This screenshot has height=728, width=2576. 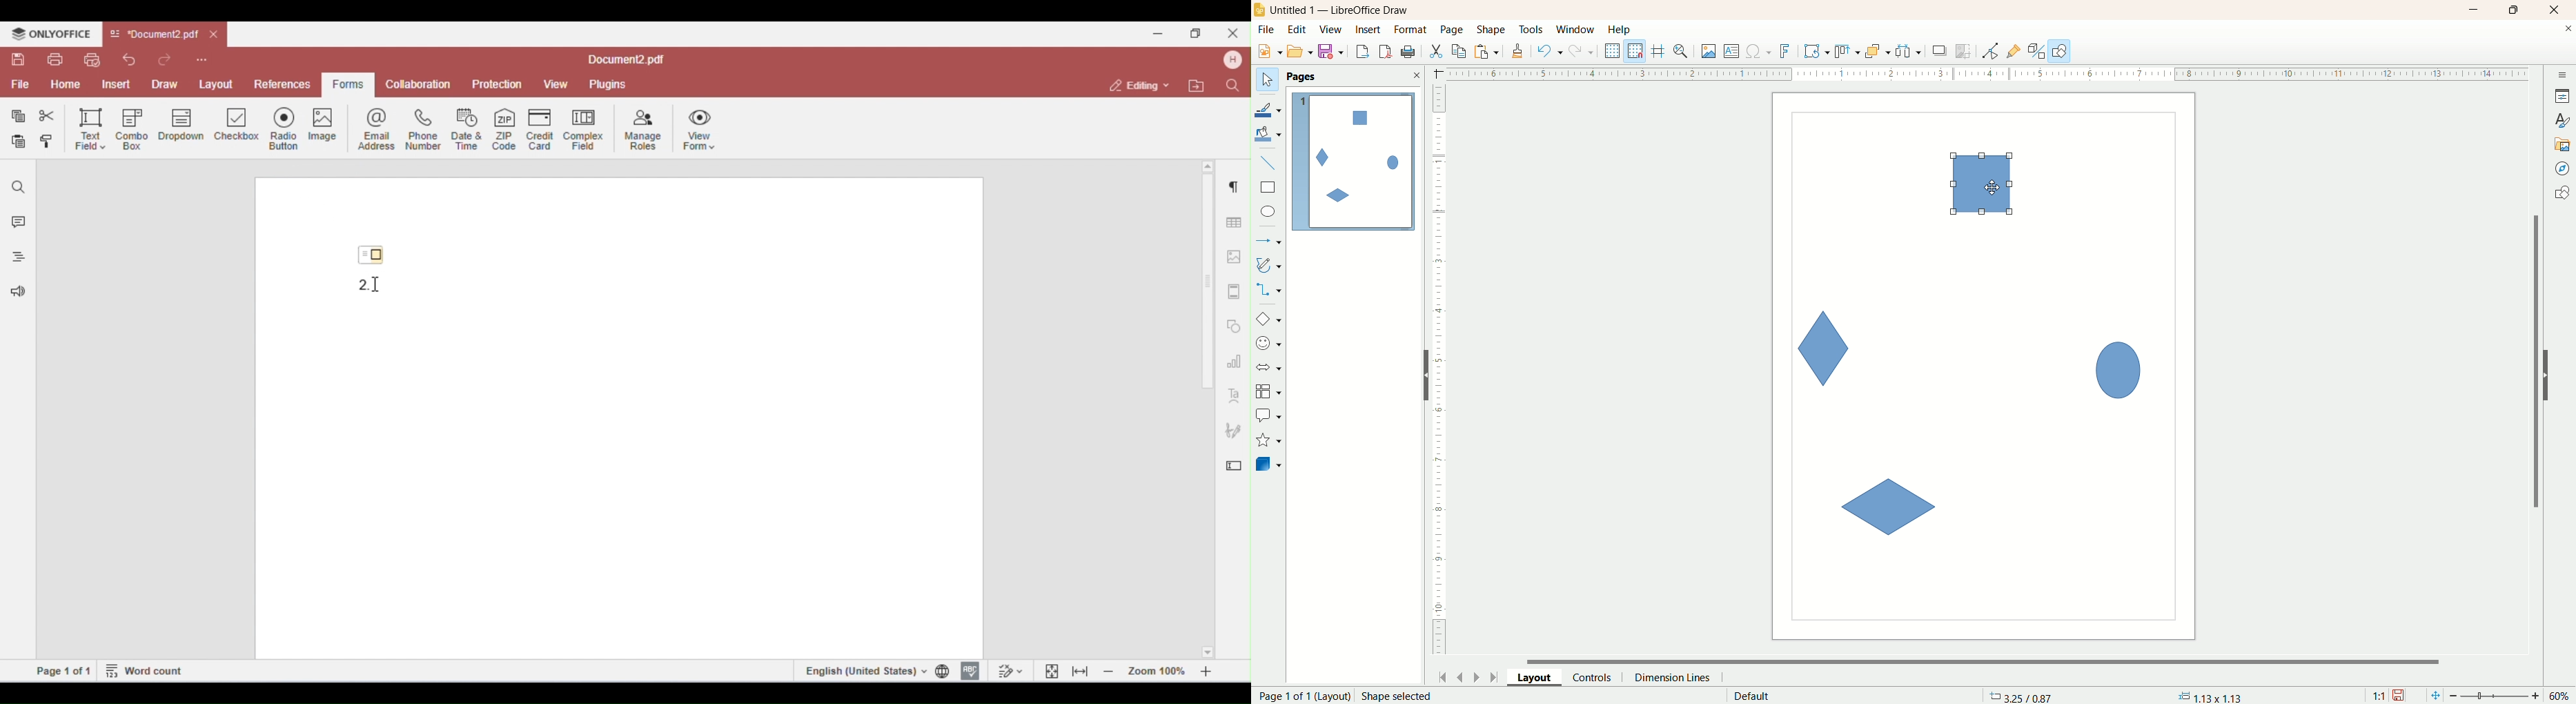 What do you see at coordinates (2060, 50) in the screenshot?
I see `draw function` at bounding box center [2060, 50].